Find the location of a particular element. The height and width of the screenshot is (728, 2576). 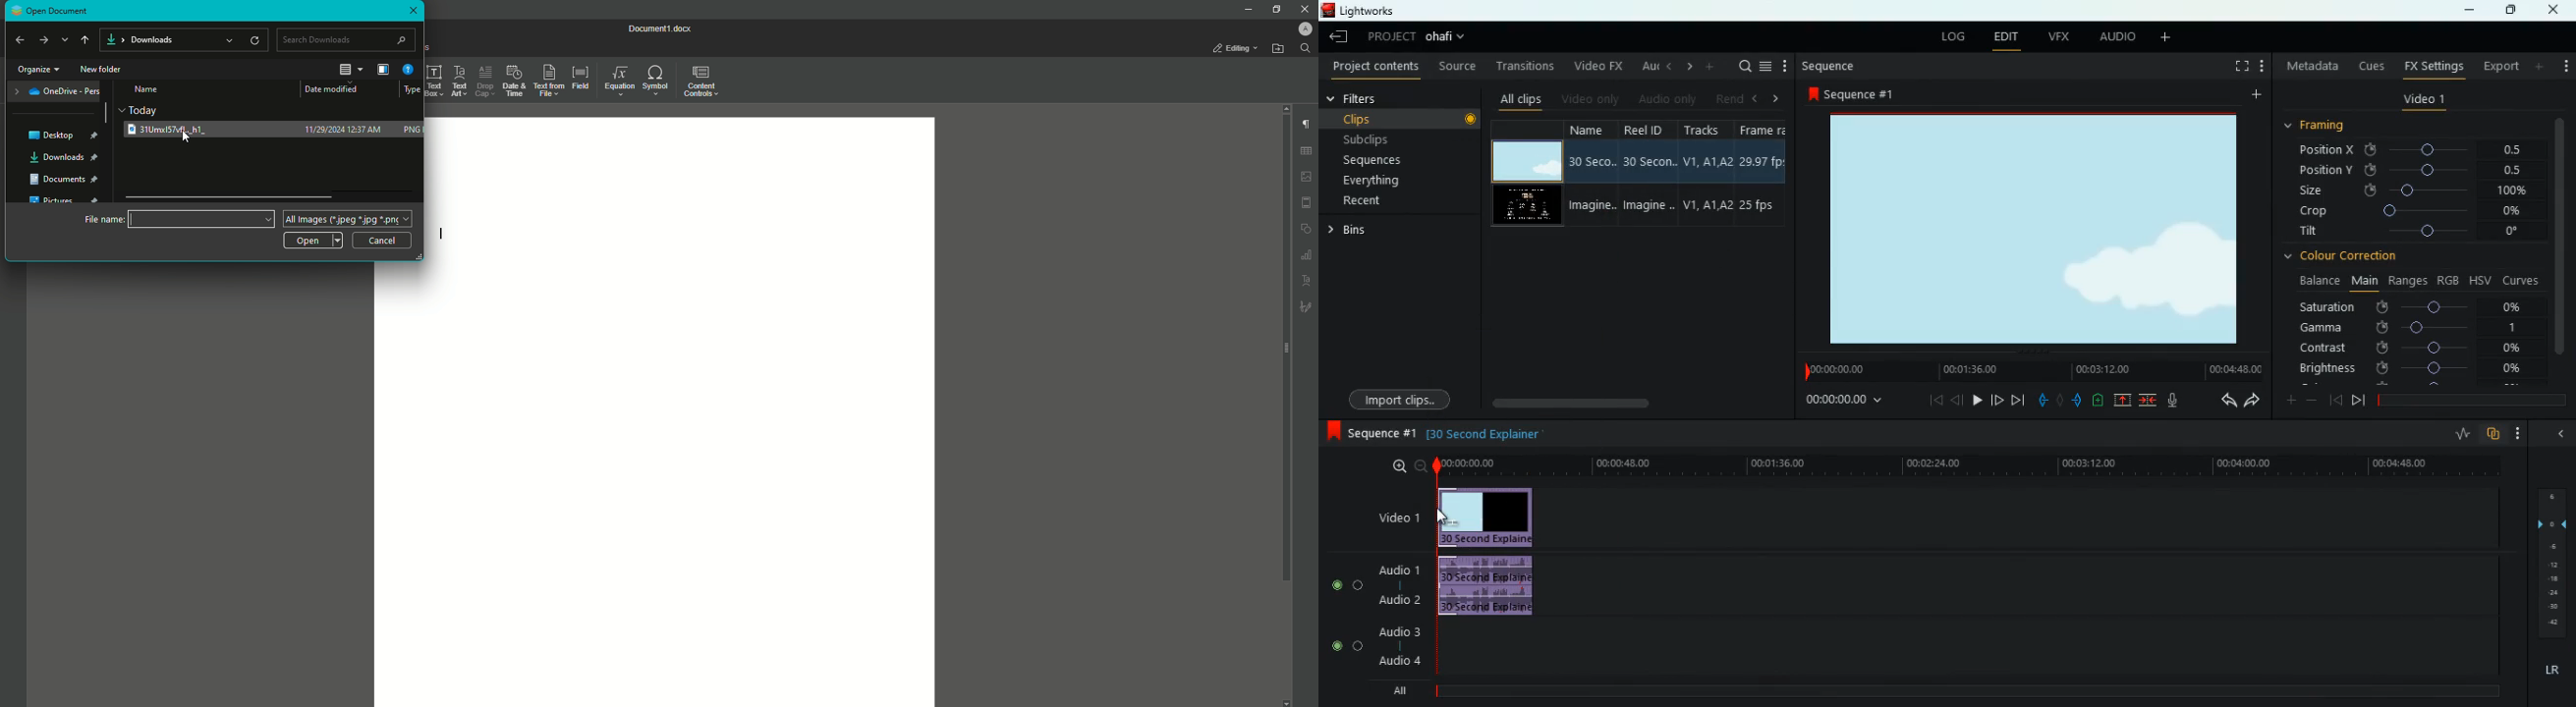

back is located at coordinates (1957, 400).